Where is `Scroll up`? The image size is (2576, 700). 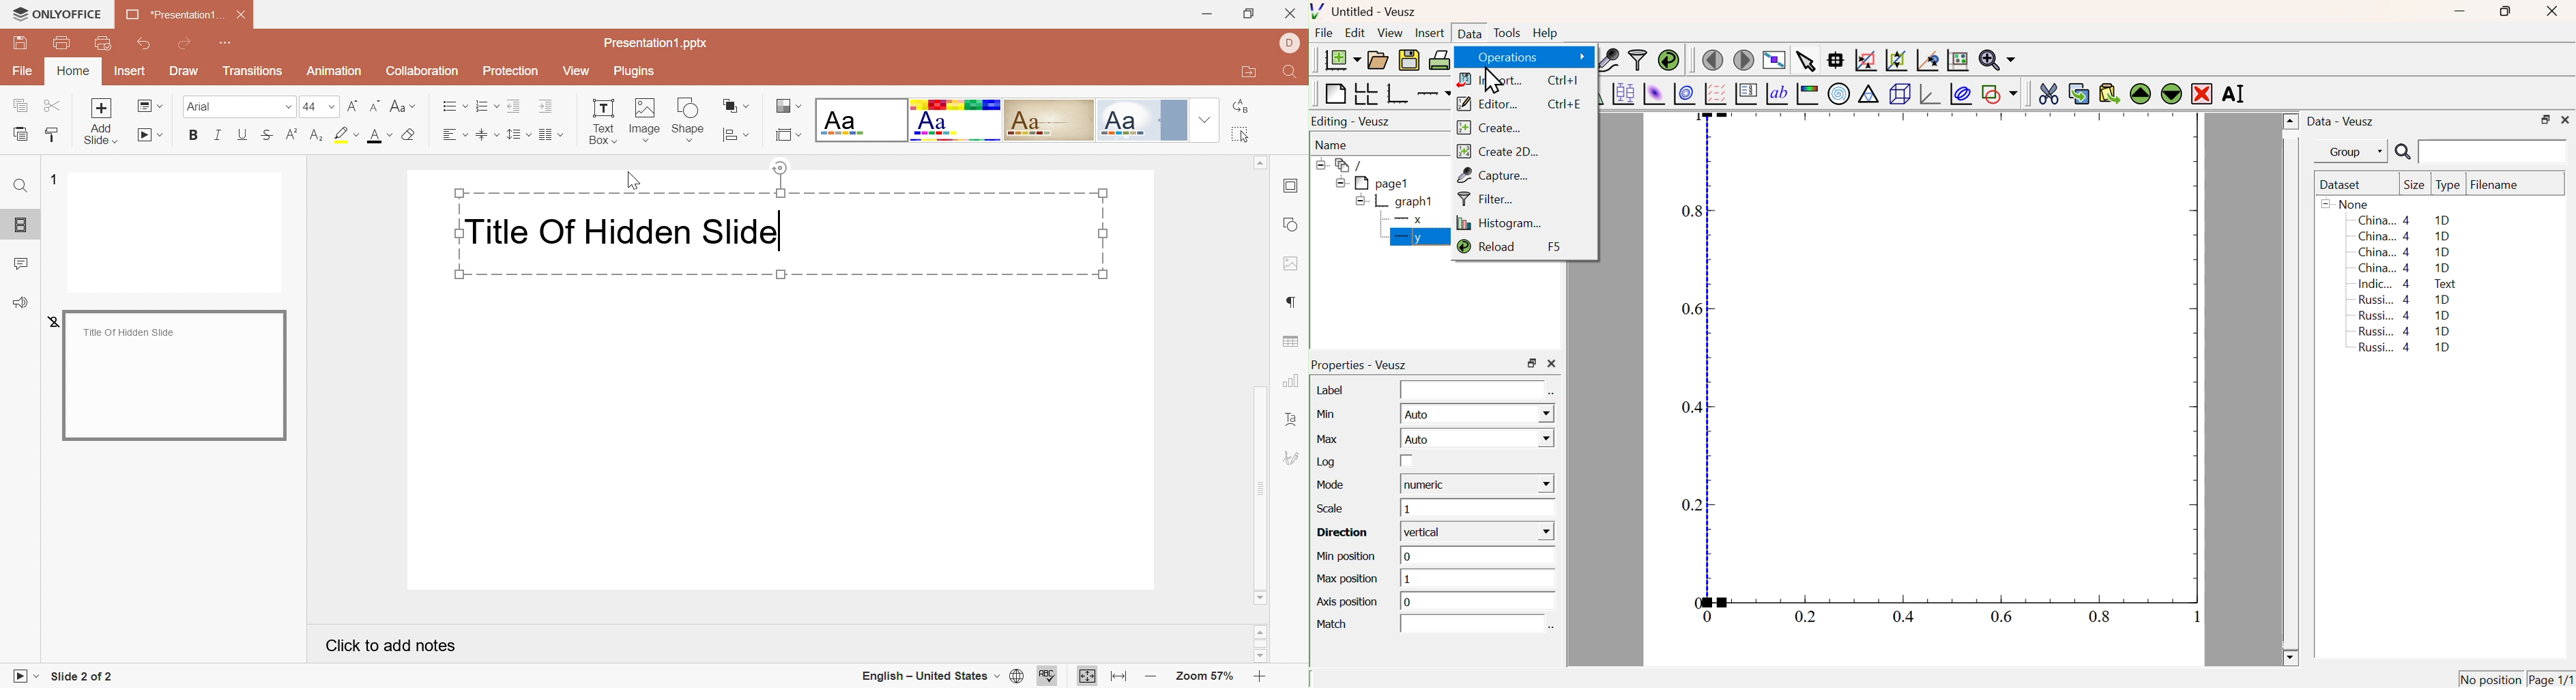 Scroll up is located at coordinates (1260, 631).